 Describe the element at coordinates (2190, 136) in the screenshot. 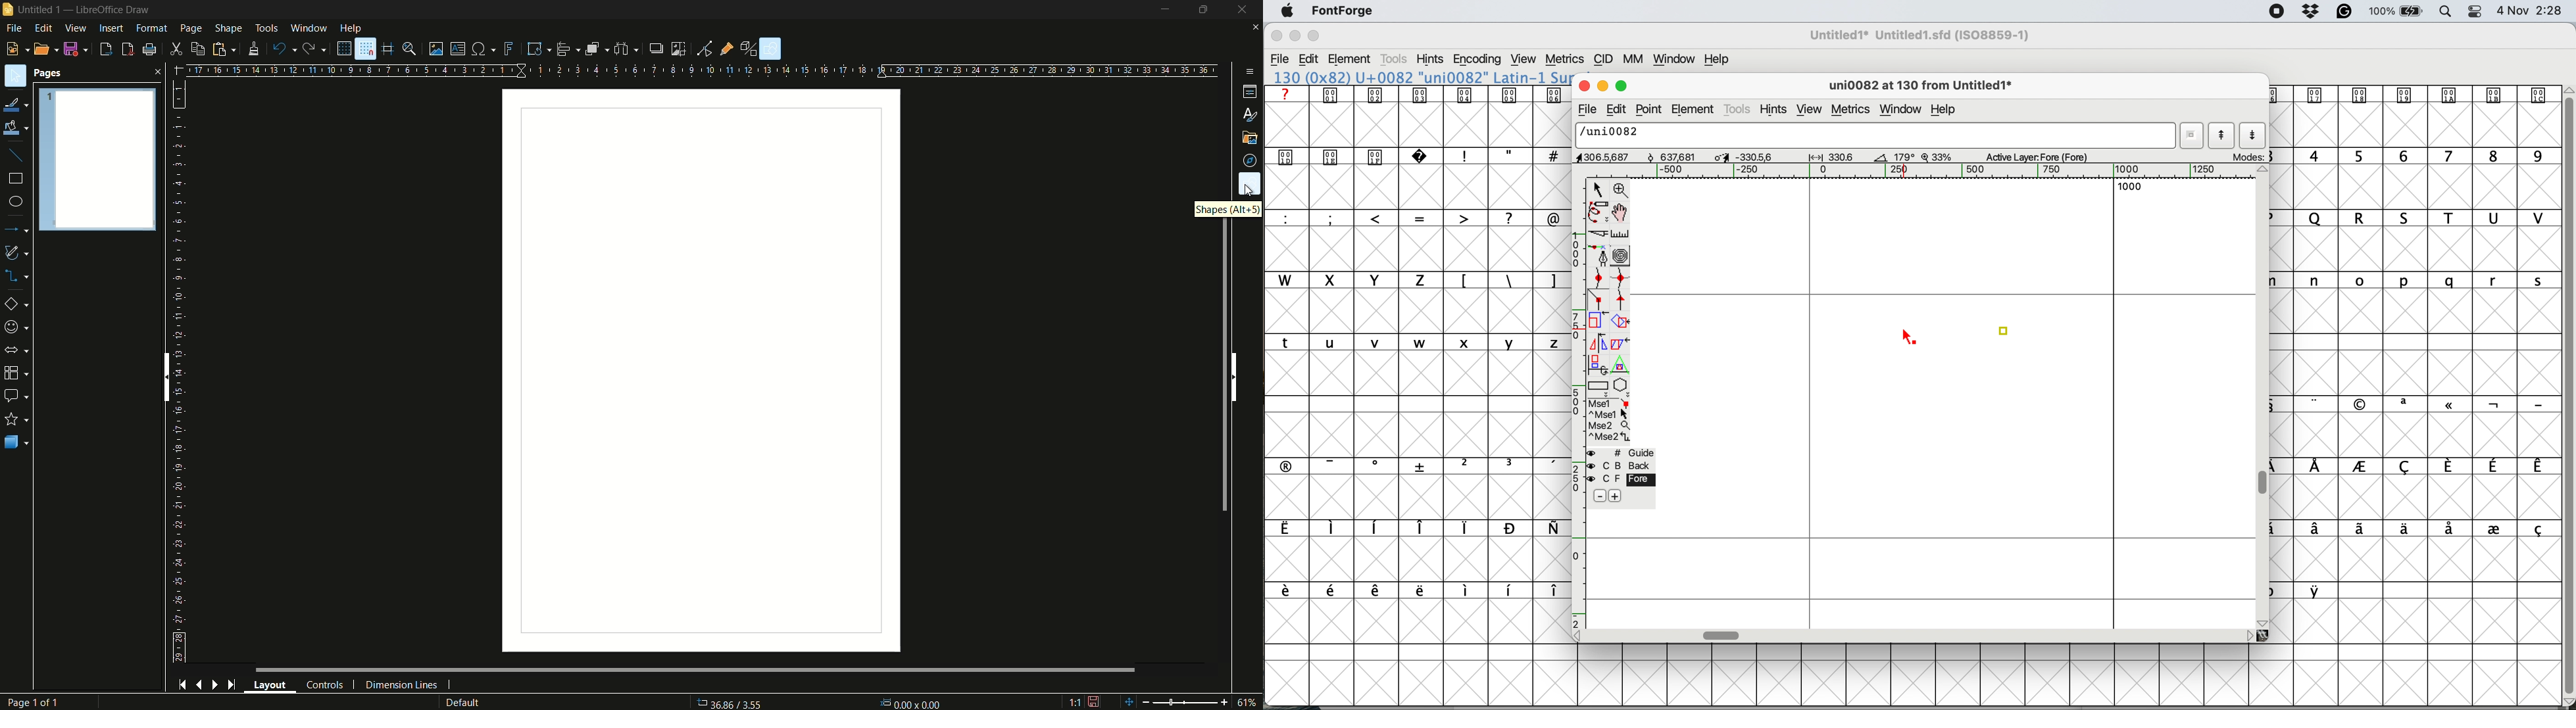

I see `current word list` at that location.